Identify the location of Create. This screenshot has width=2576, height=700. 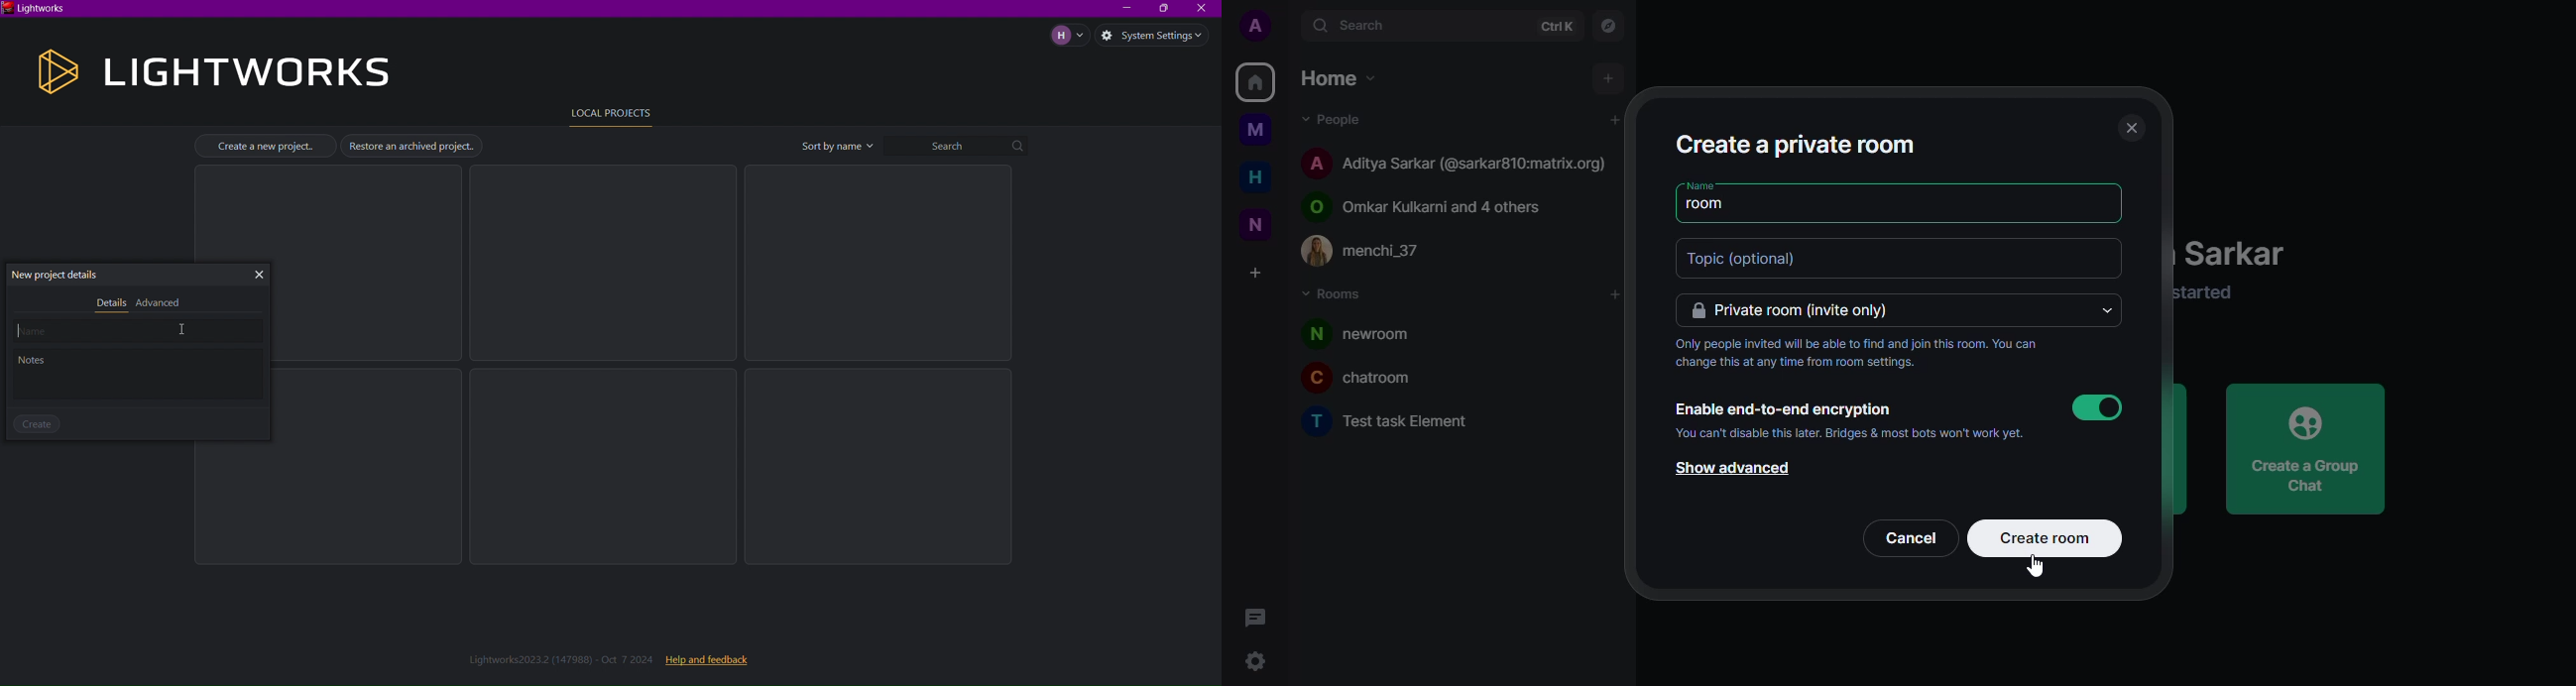
(36, 424).